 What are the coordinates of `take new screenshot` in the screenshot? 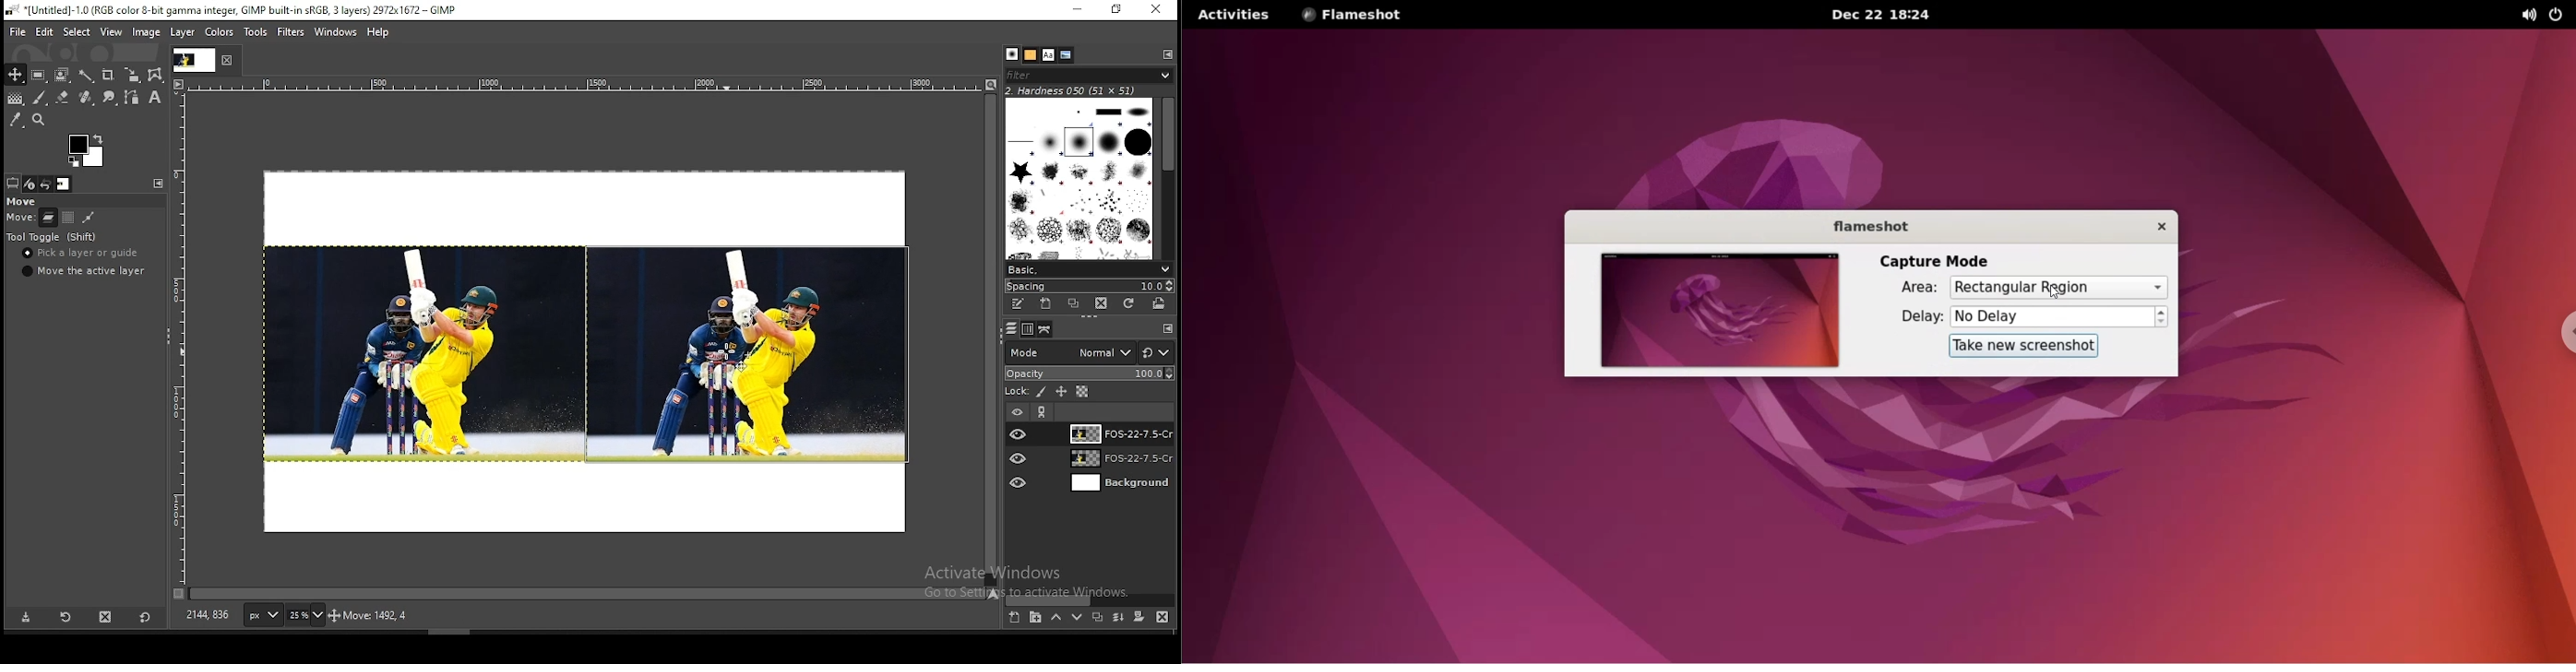 It's located at (2025, 347).